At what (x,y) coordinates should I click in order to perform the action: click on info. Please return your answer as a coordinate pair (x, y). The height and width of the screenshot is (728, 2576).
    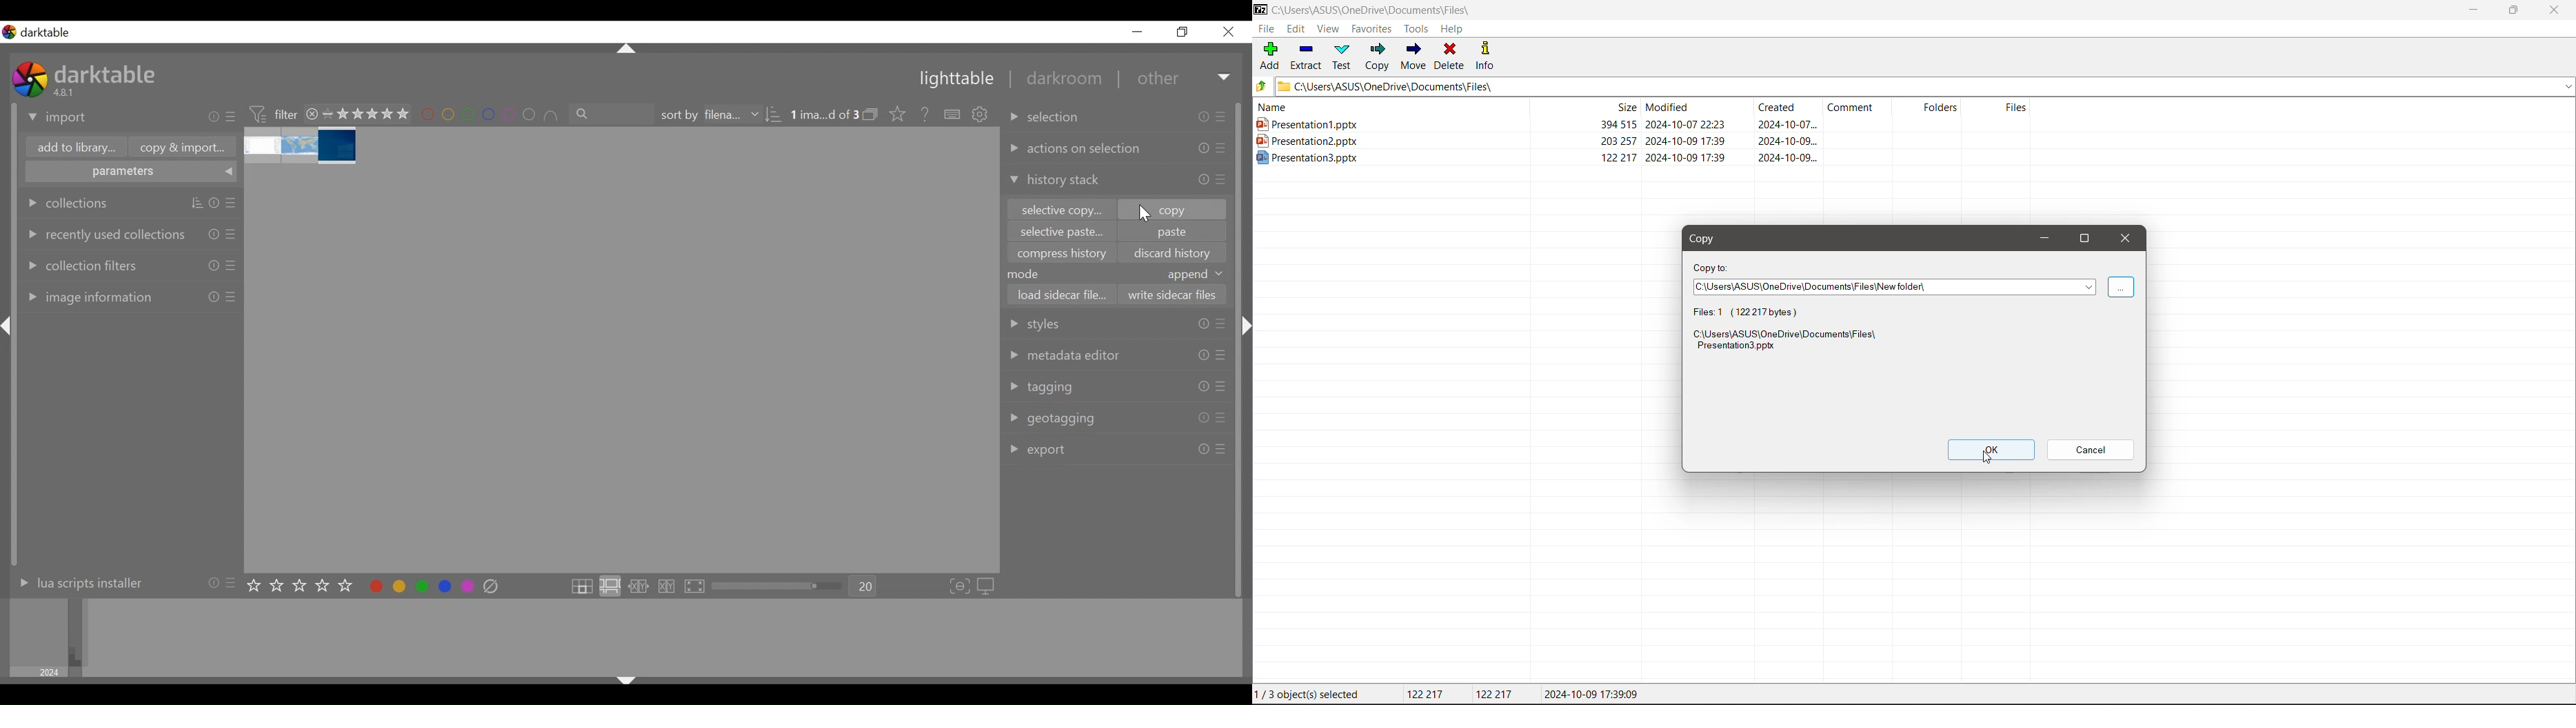
    Looking at the image, I should click on (1204, 388).